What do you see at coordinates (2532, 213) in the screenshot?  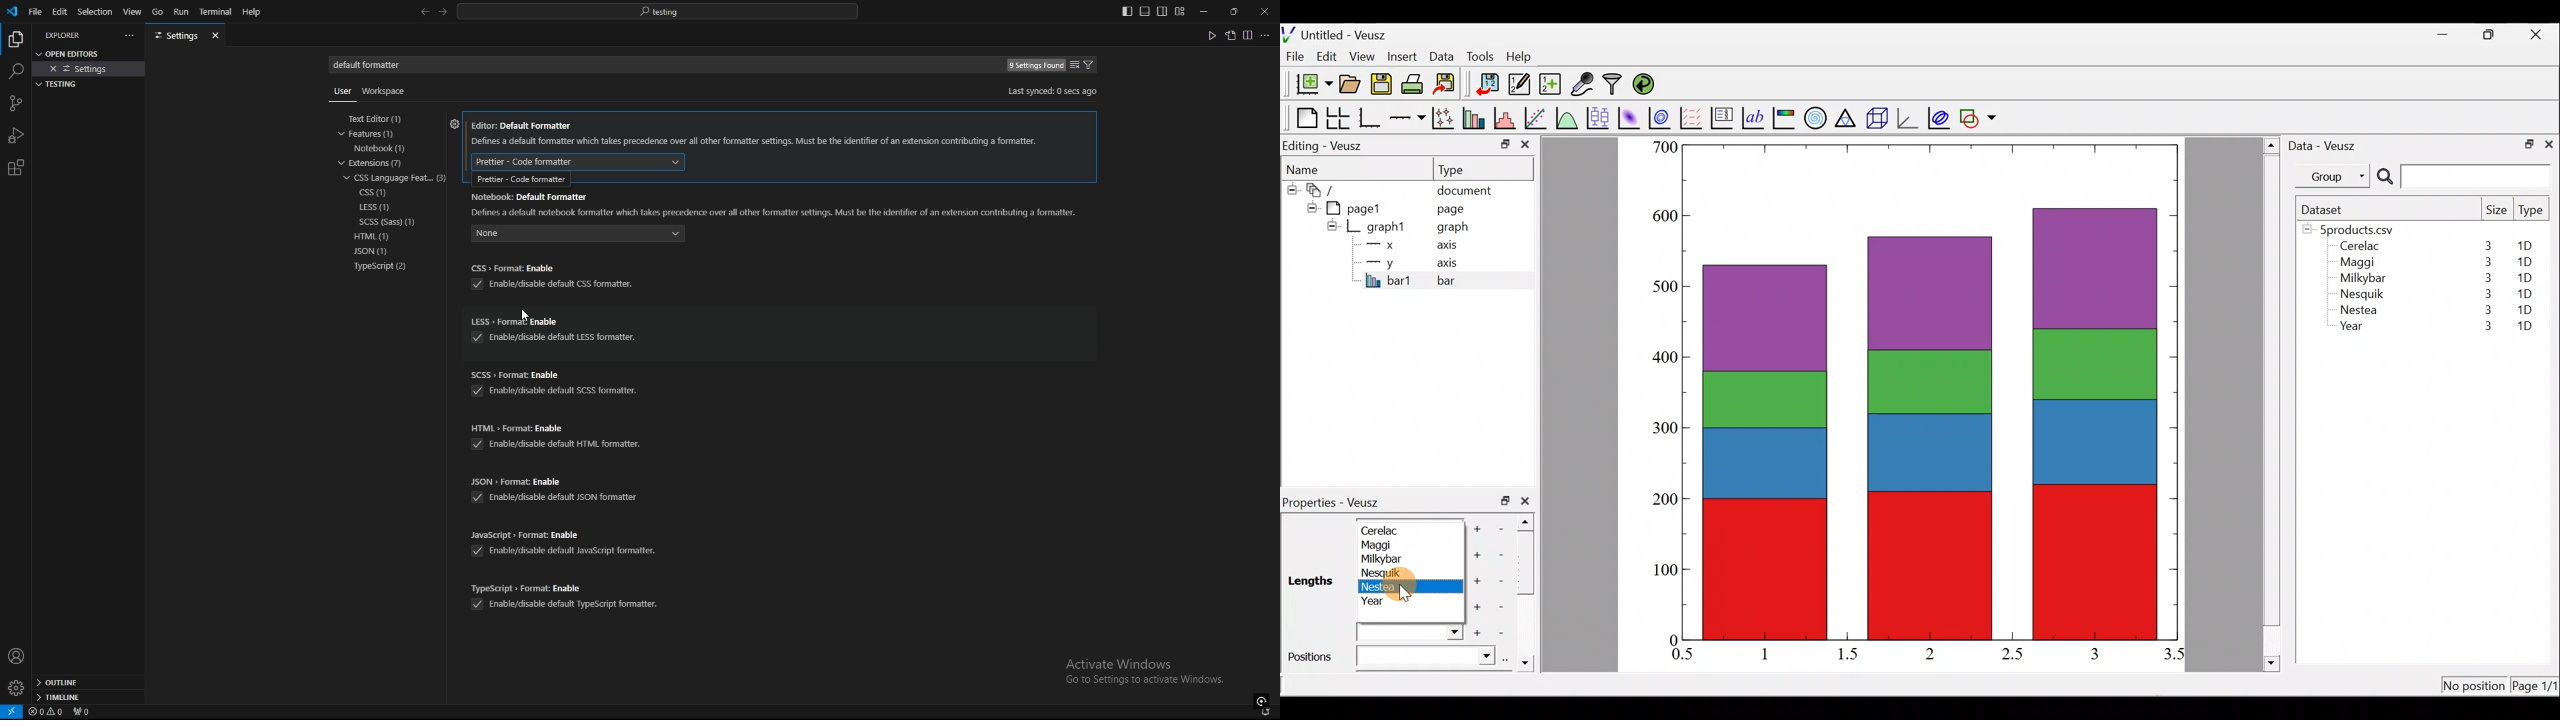 I see `Type` at bounding box center [2532, 213].